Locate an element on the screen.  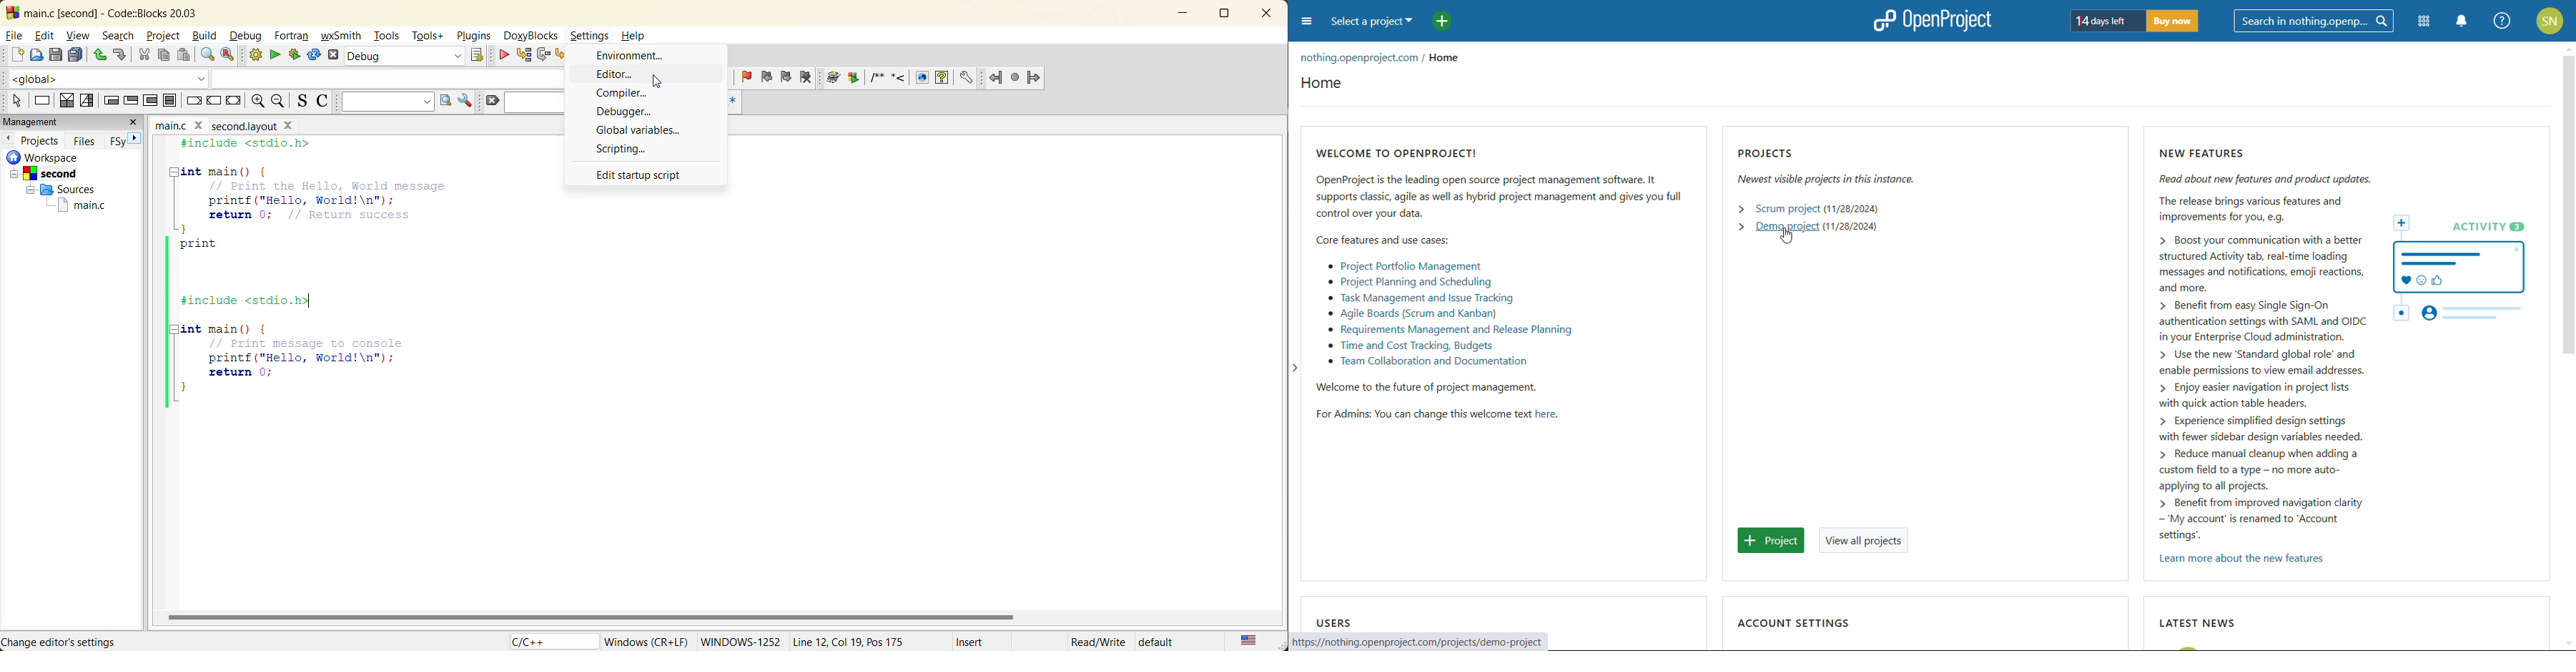
mangement is located at coordinates (40, 120).